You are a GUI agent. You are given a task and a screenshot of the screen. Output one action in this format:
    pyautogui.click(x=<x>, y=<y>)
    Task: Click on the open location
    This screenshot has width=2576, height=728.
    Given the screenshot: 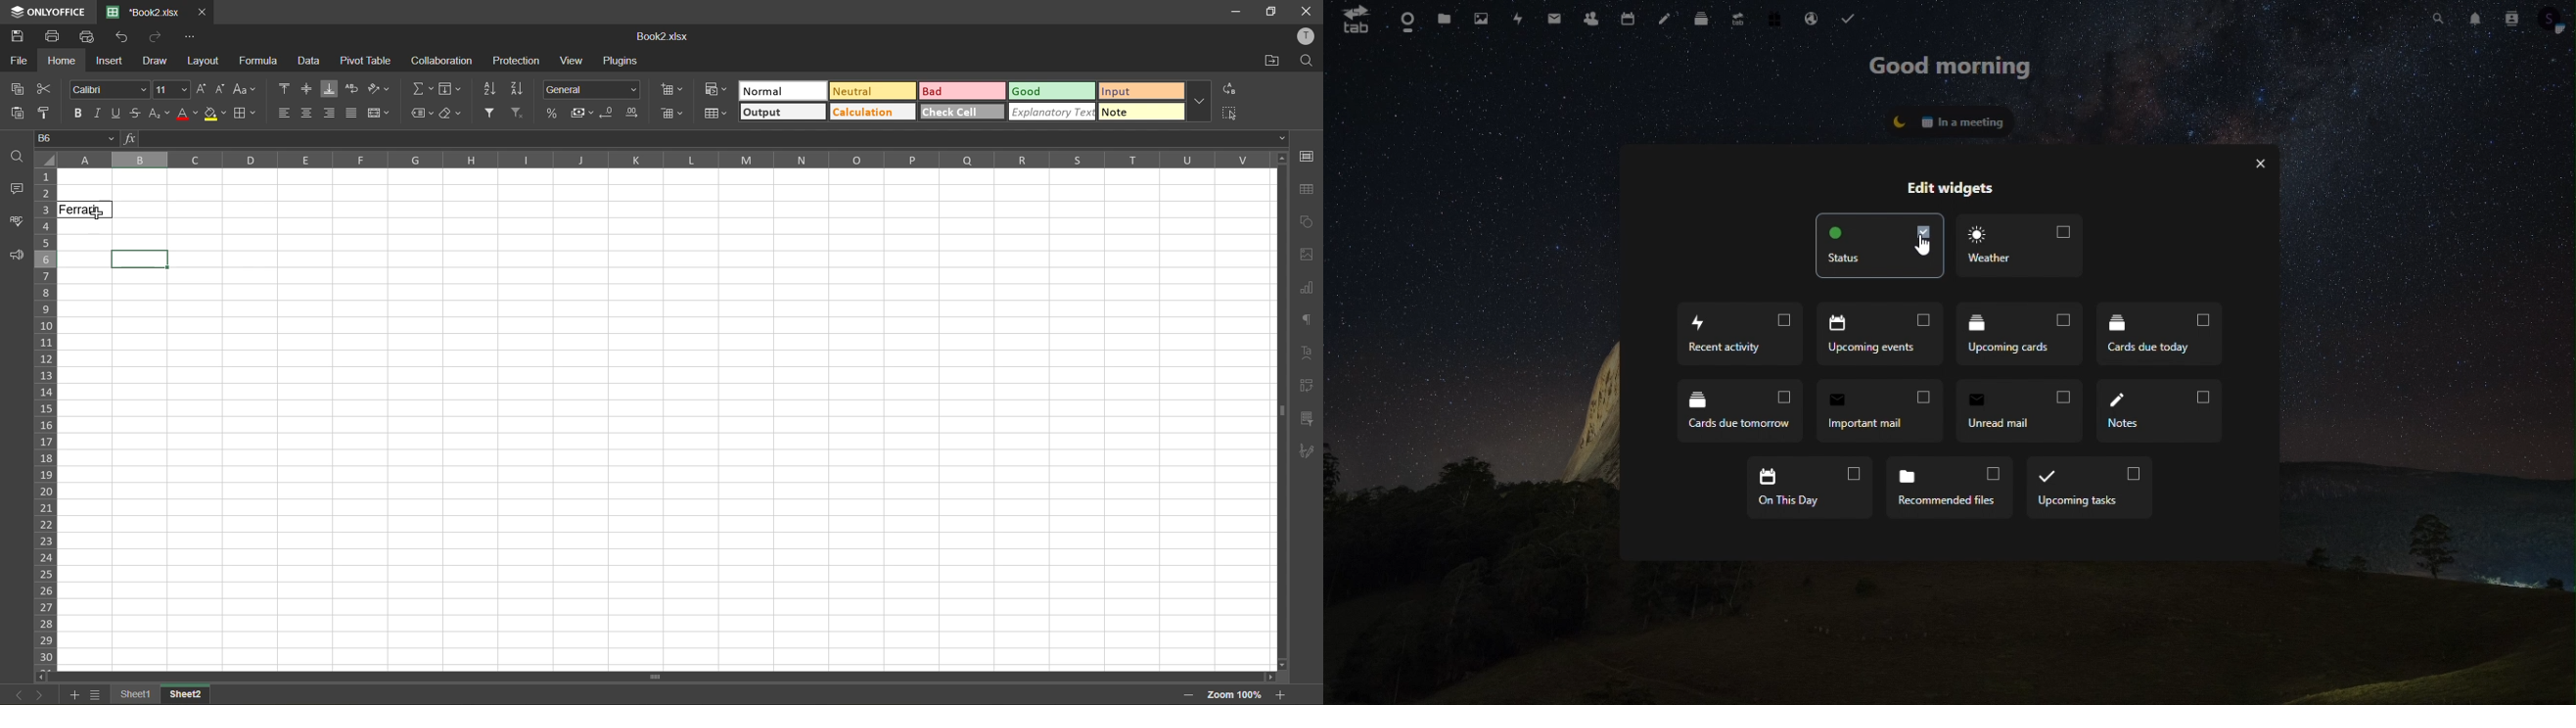 What is the action you would take?
    pyautogui.click(x=1274, y=62)
    